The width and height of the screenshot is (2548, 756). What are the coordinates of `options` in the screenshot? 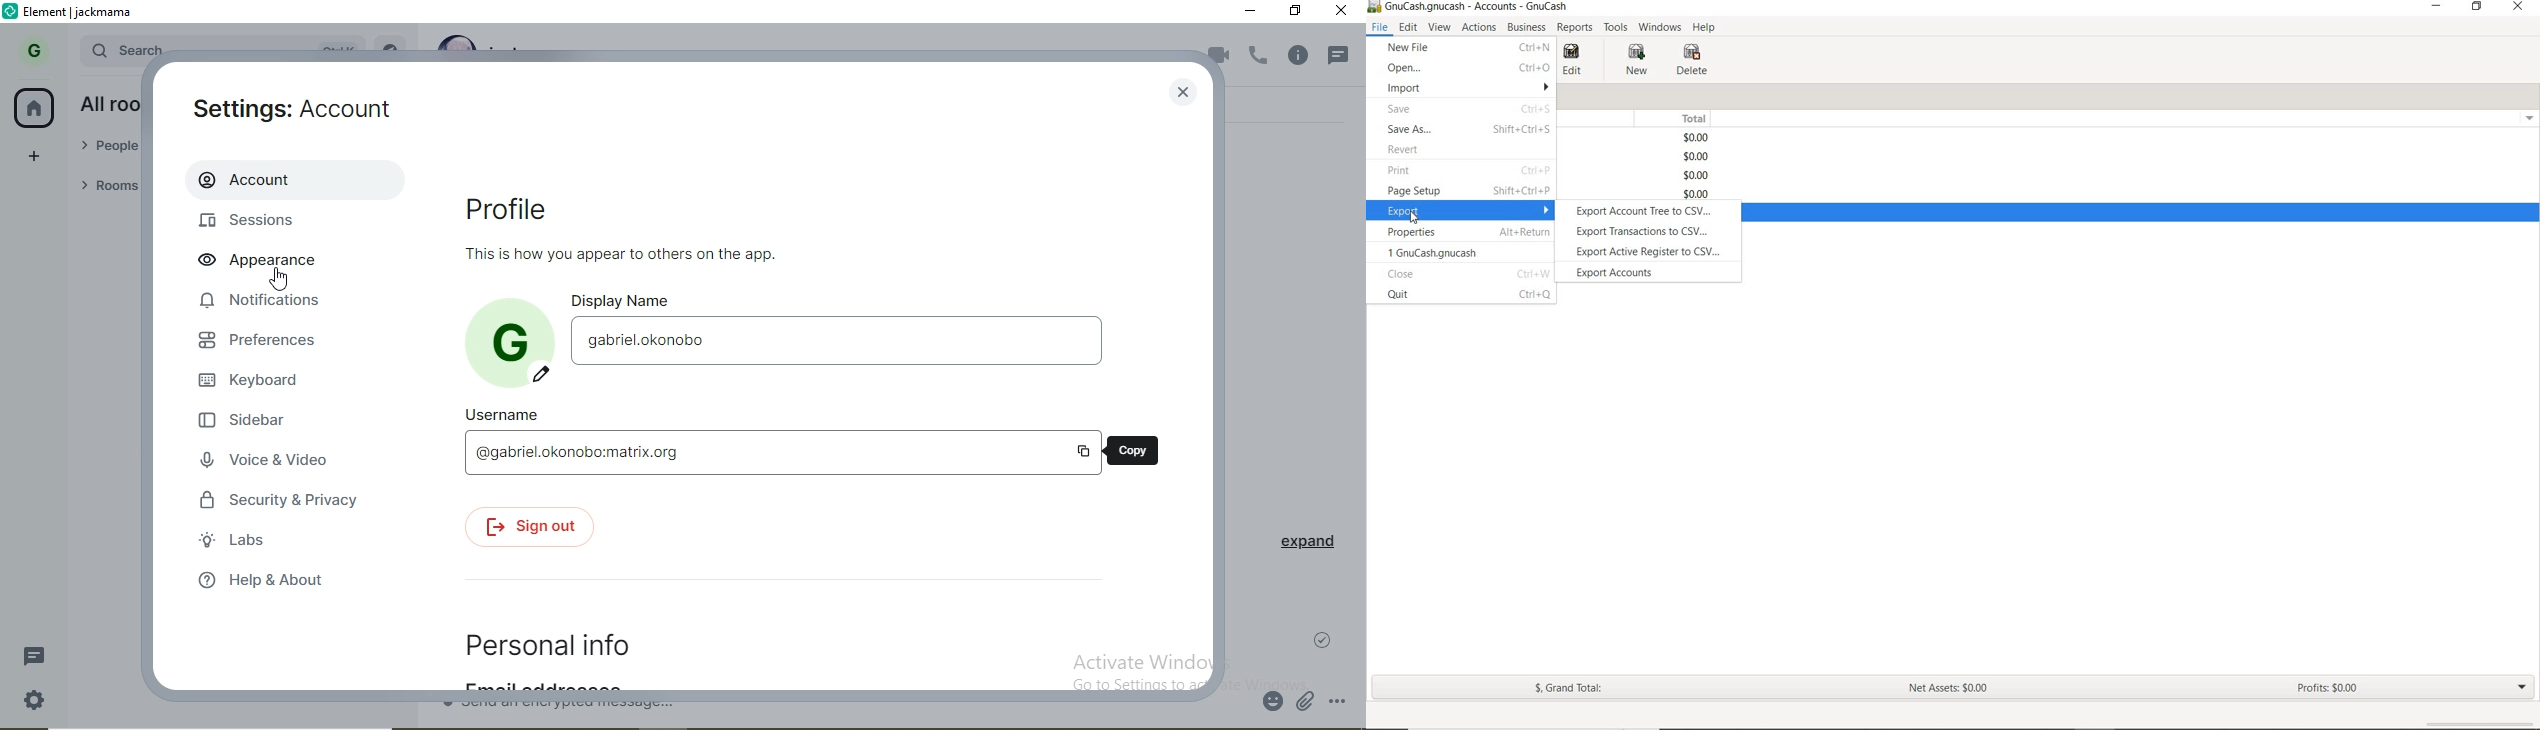 It's located at (1345, 702).